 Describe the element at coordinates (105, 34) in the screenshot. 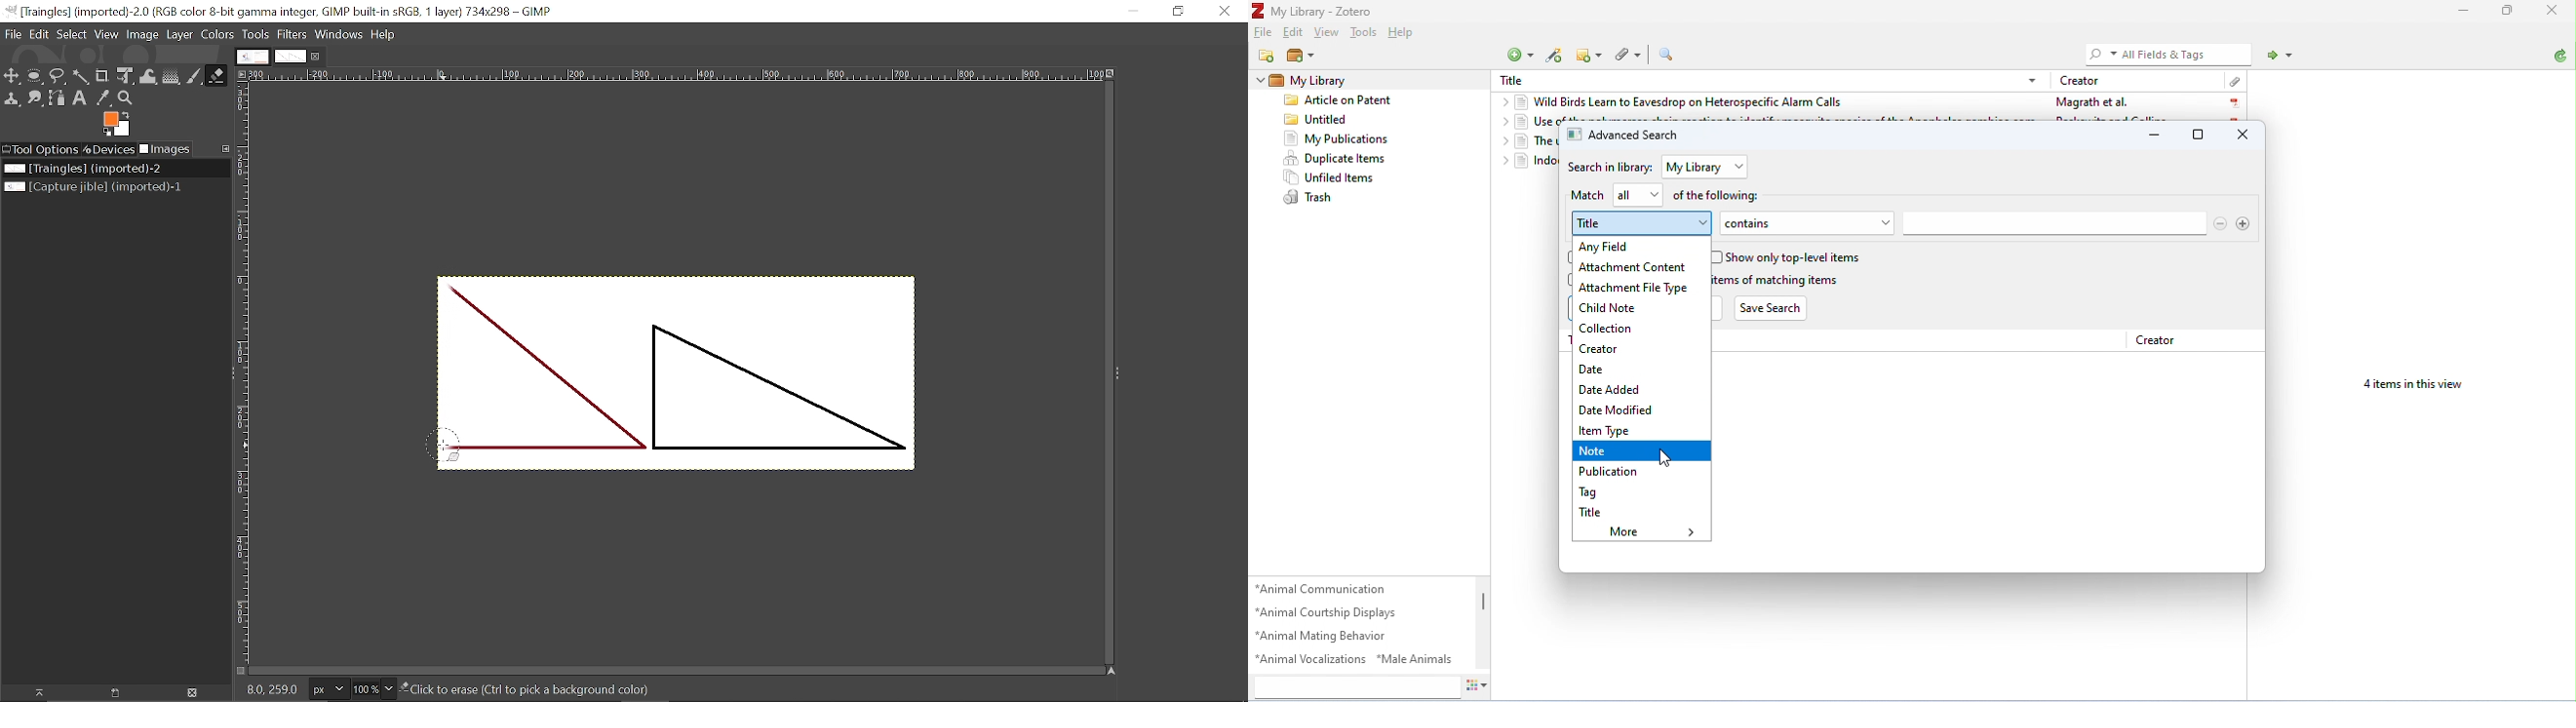

I see `View` at that location.